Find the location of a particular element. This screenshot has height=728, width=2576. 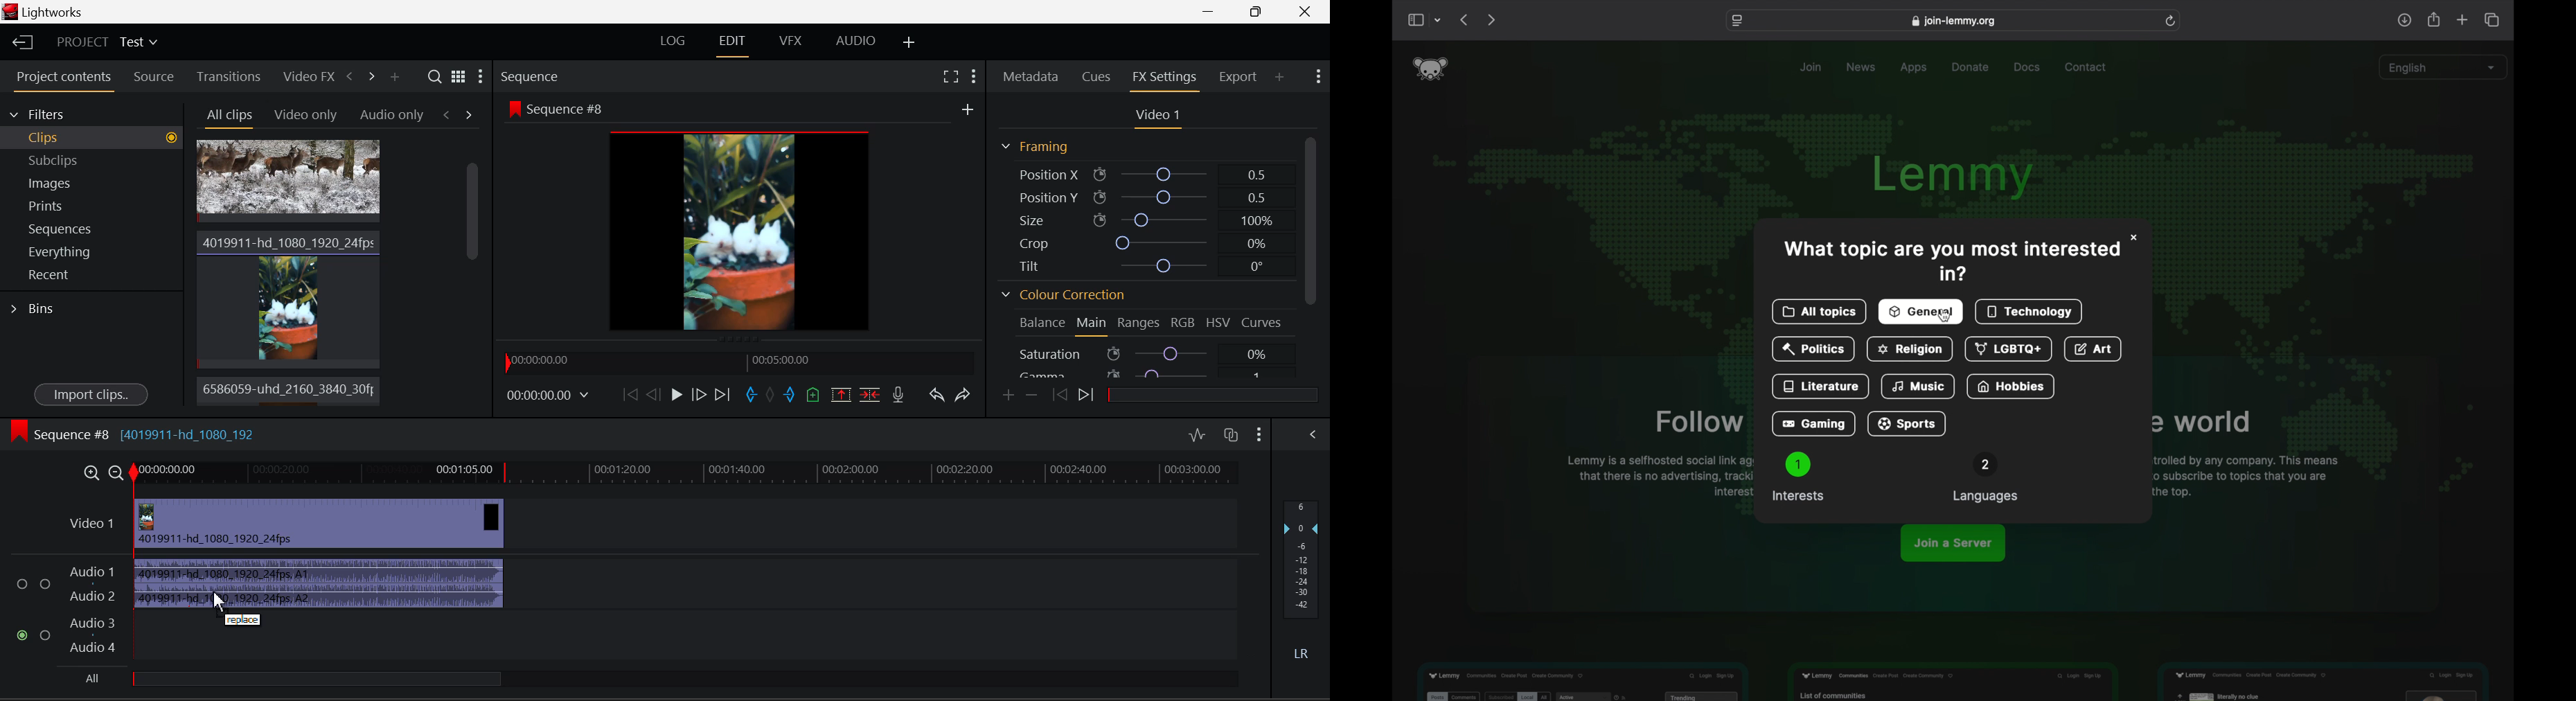

join a server is located at coordinates (1953, 543).